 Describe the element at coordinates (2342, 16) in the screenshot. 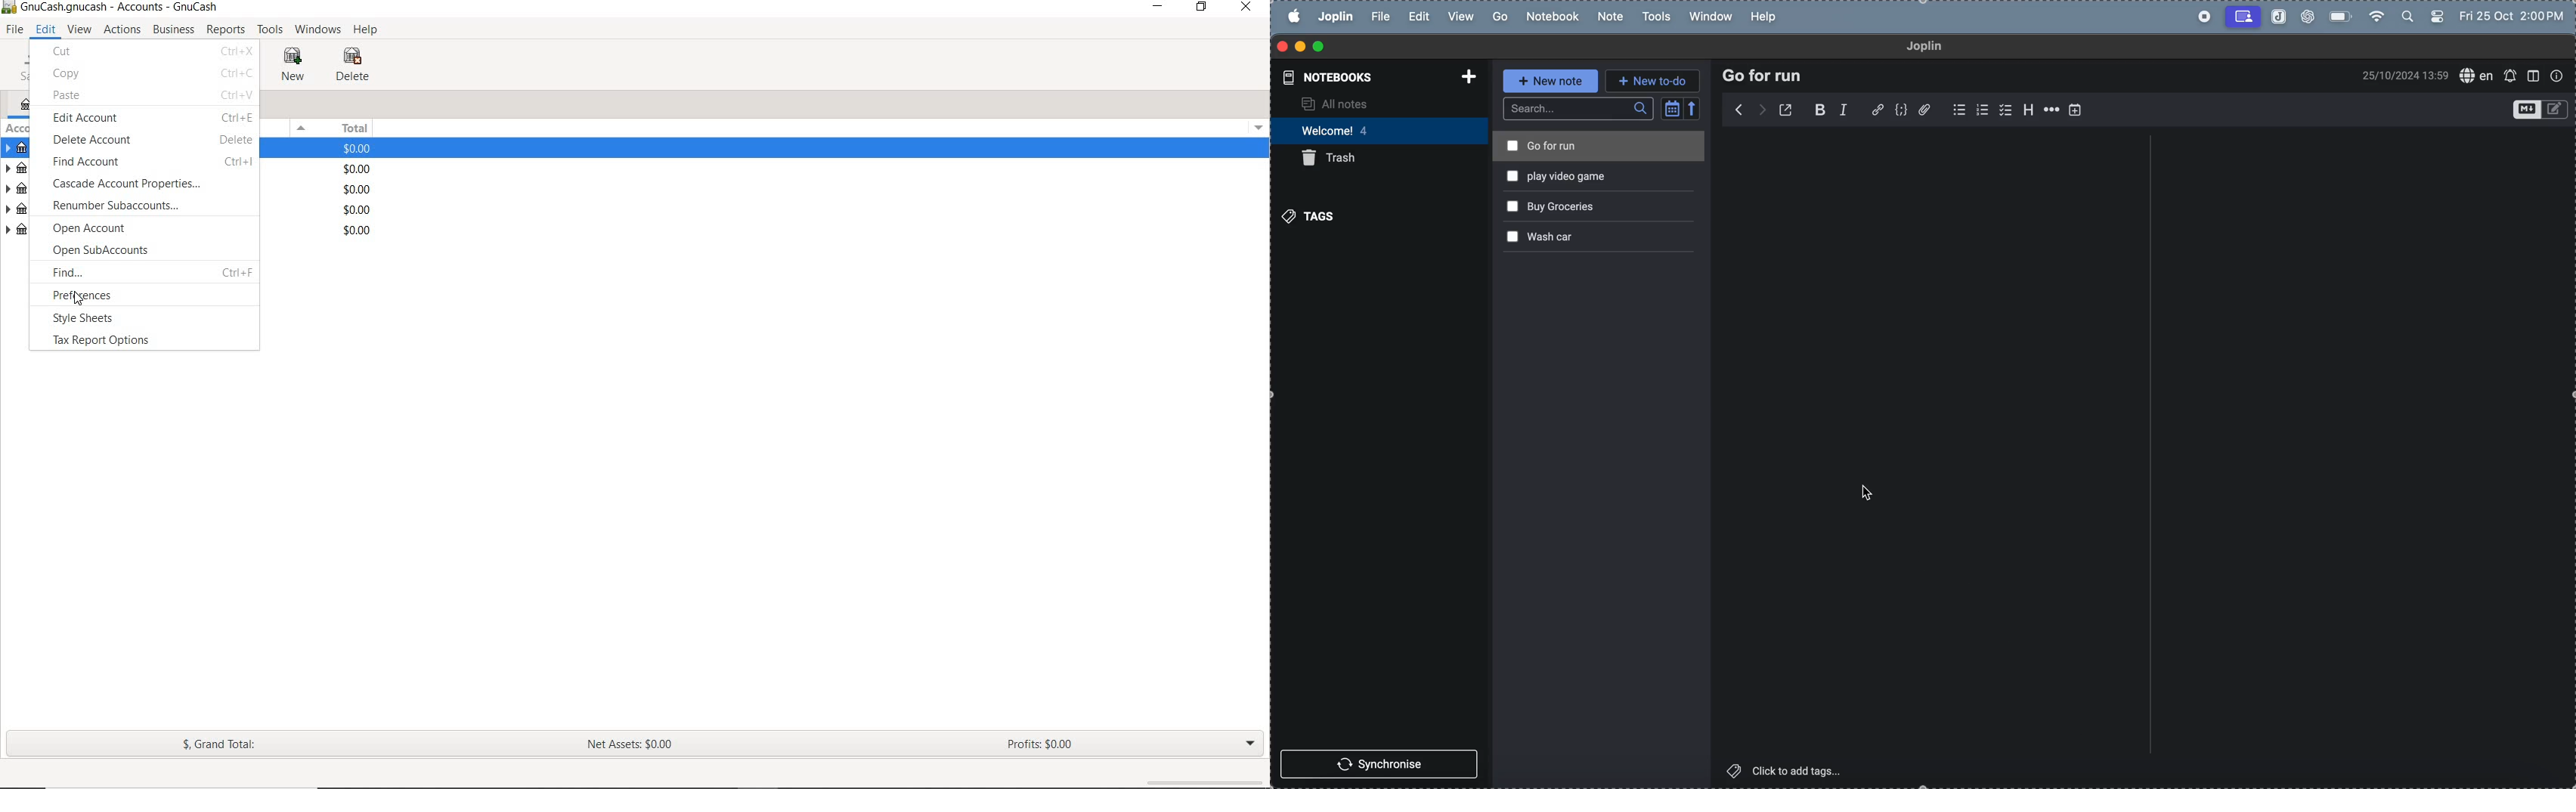

I see `battery` at that location.